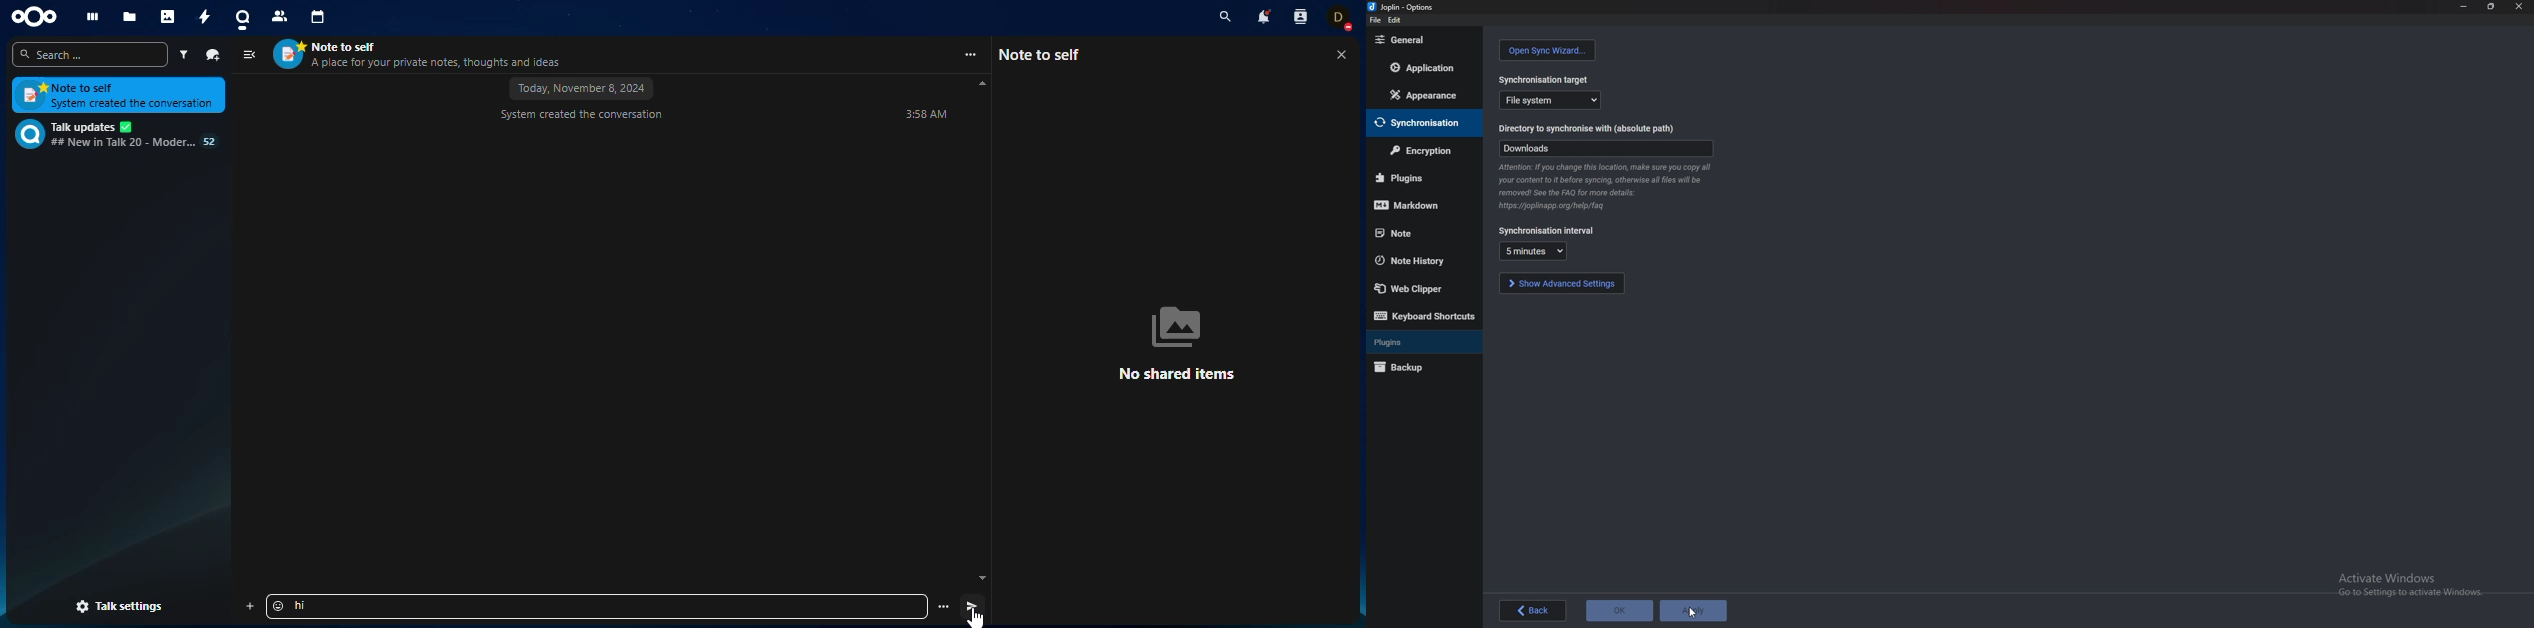 The width and height of the screenshot is (2548, 644). I want to click on contact, so click(422, 54).